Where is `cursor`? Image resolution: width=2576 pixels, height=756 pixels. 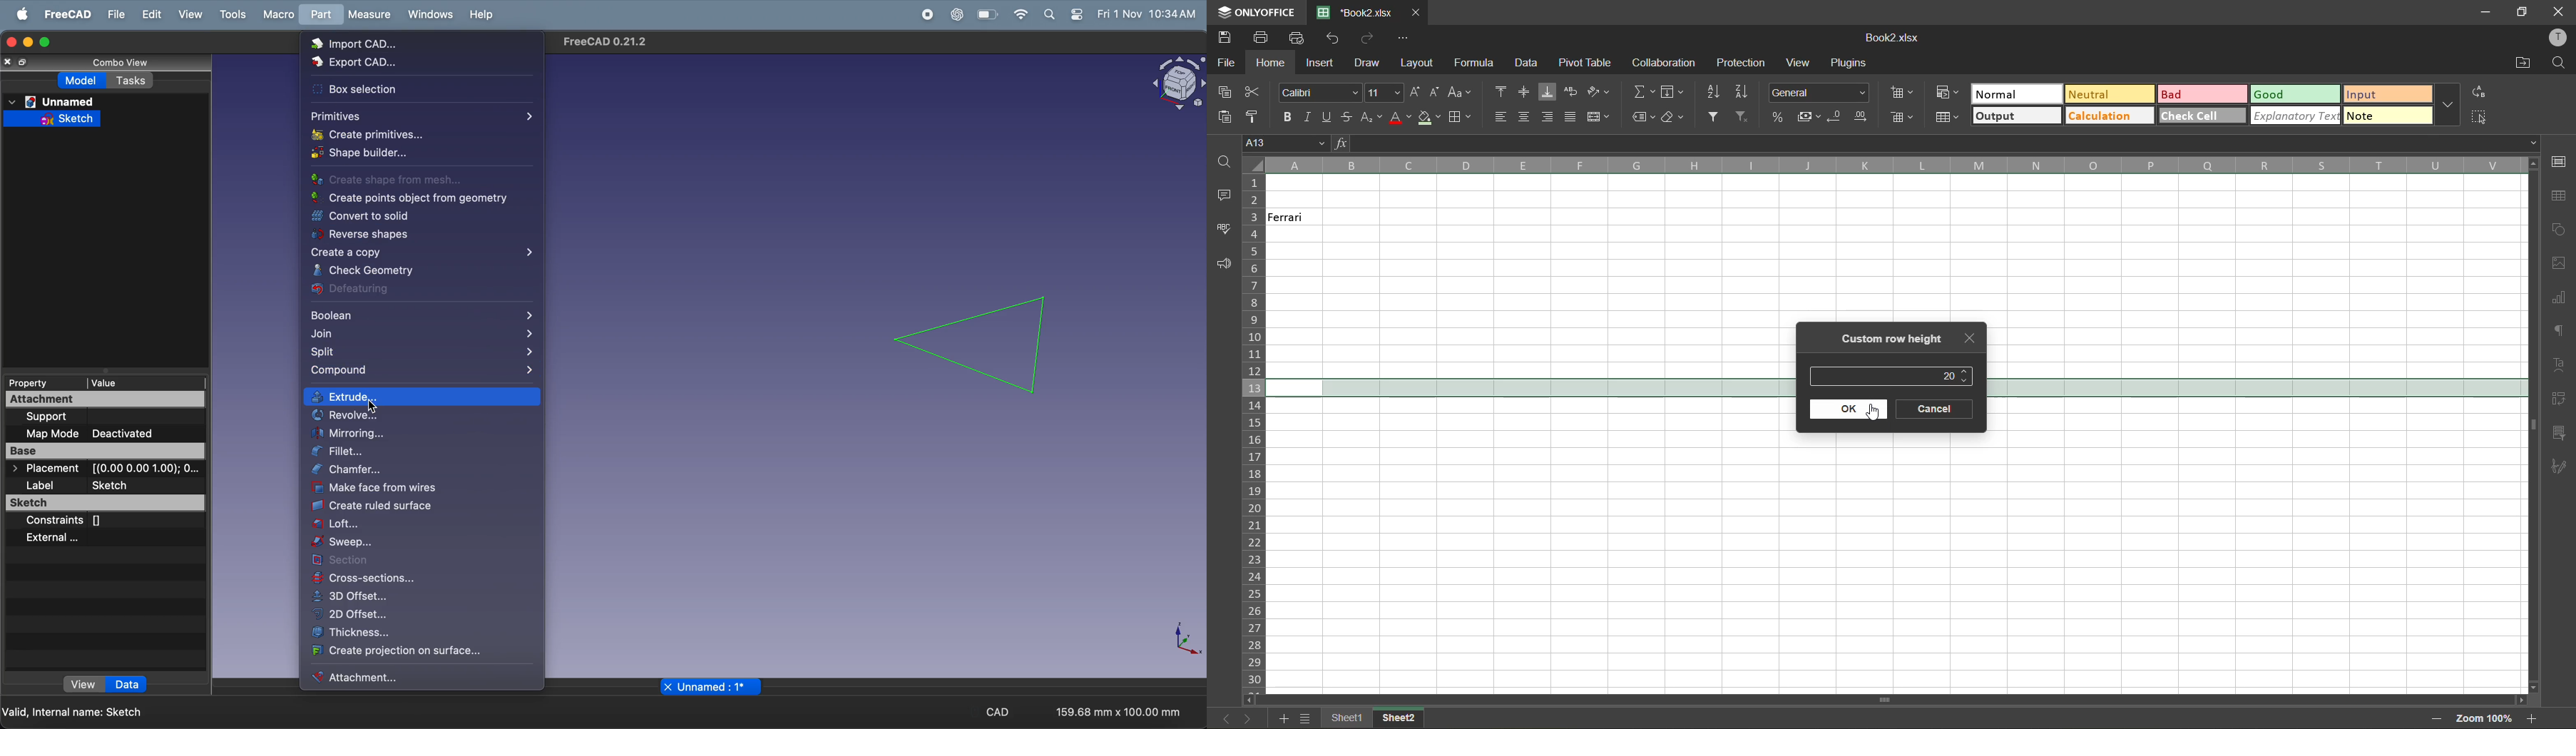
cursor is located at coordinates (373, 407).